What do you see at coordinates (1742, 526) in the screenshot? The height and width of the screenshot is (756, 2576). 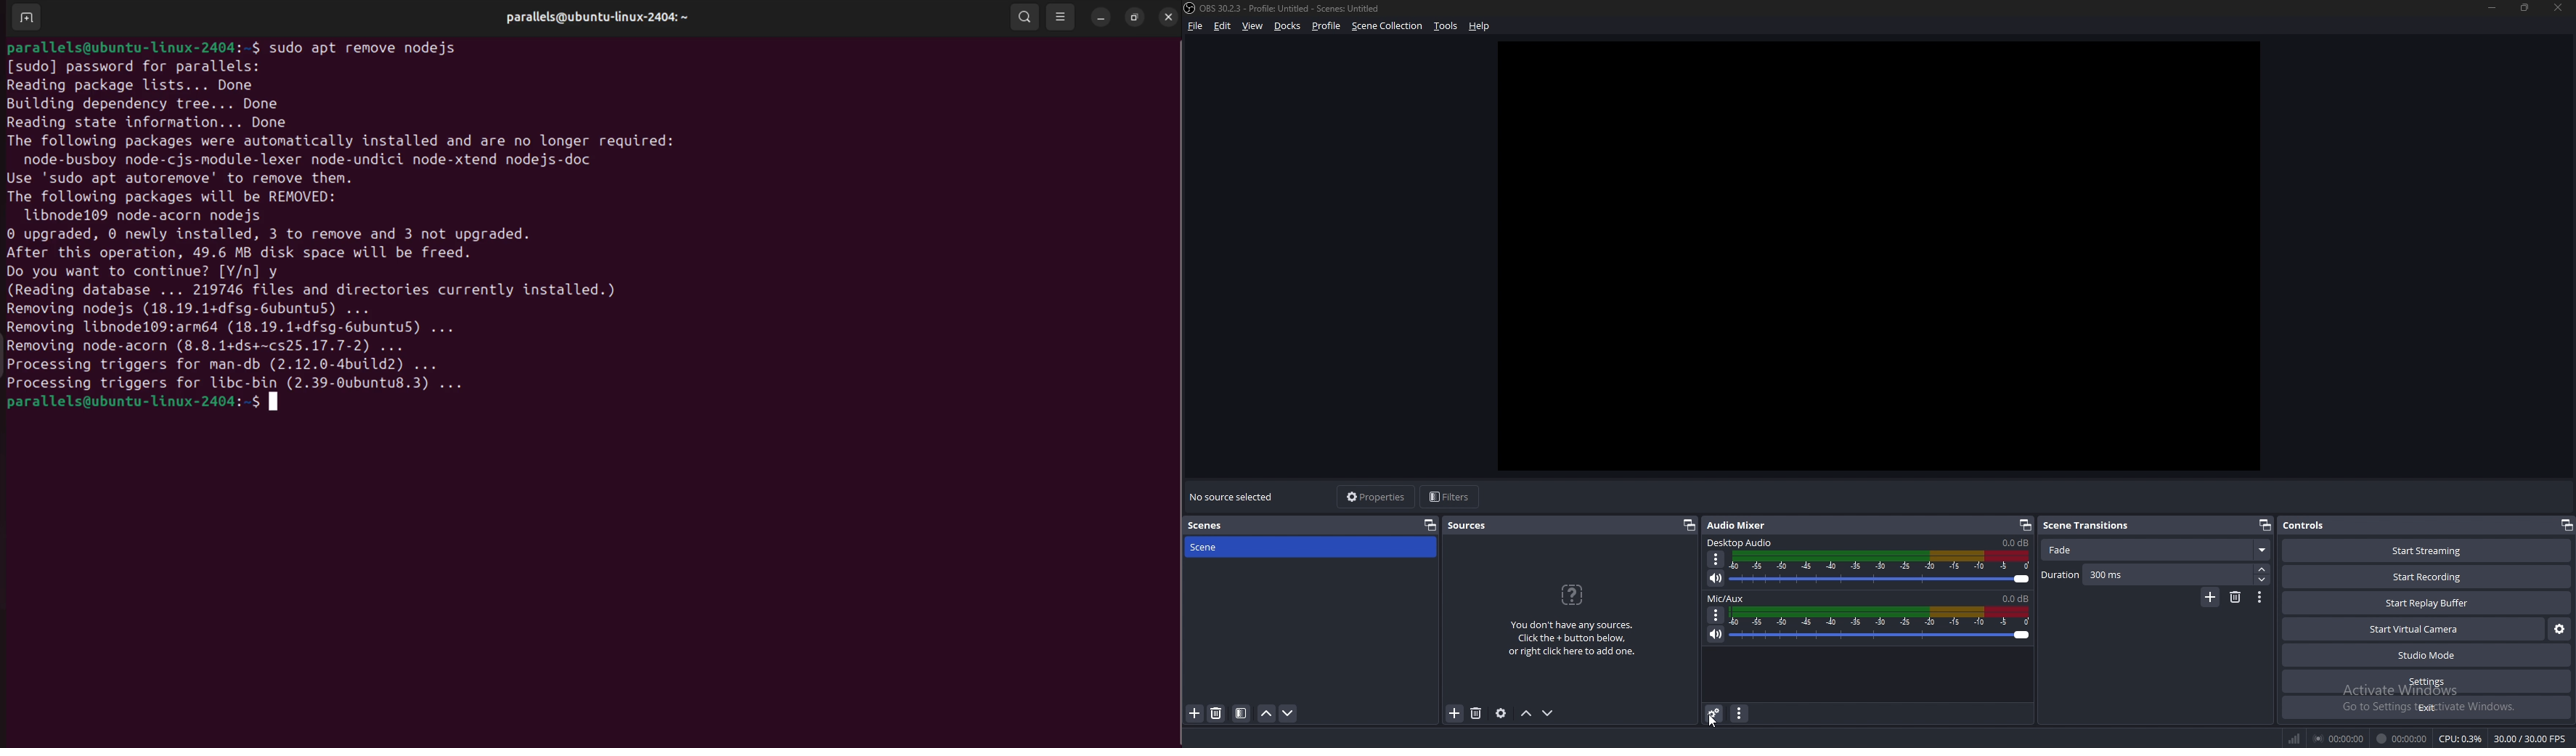 I see `audio mixer` at bounding box center [1742, 526].